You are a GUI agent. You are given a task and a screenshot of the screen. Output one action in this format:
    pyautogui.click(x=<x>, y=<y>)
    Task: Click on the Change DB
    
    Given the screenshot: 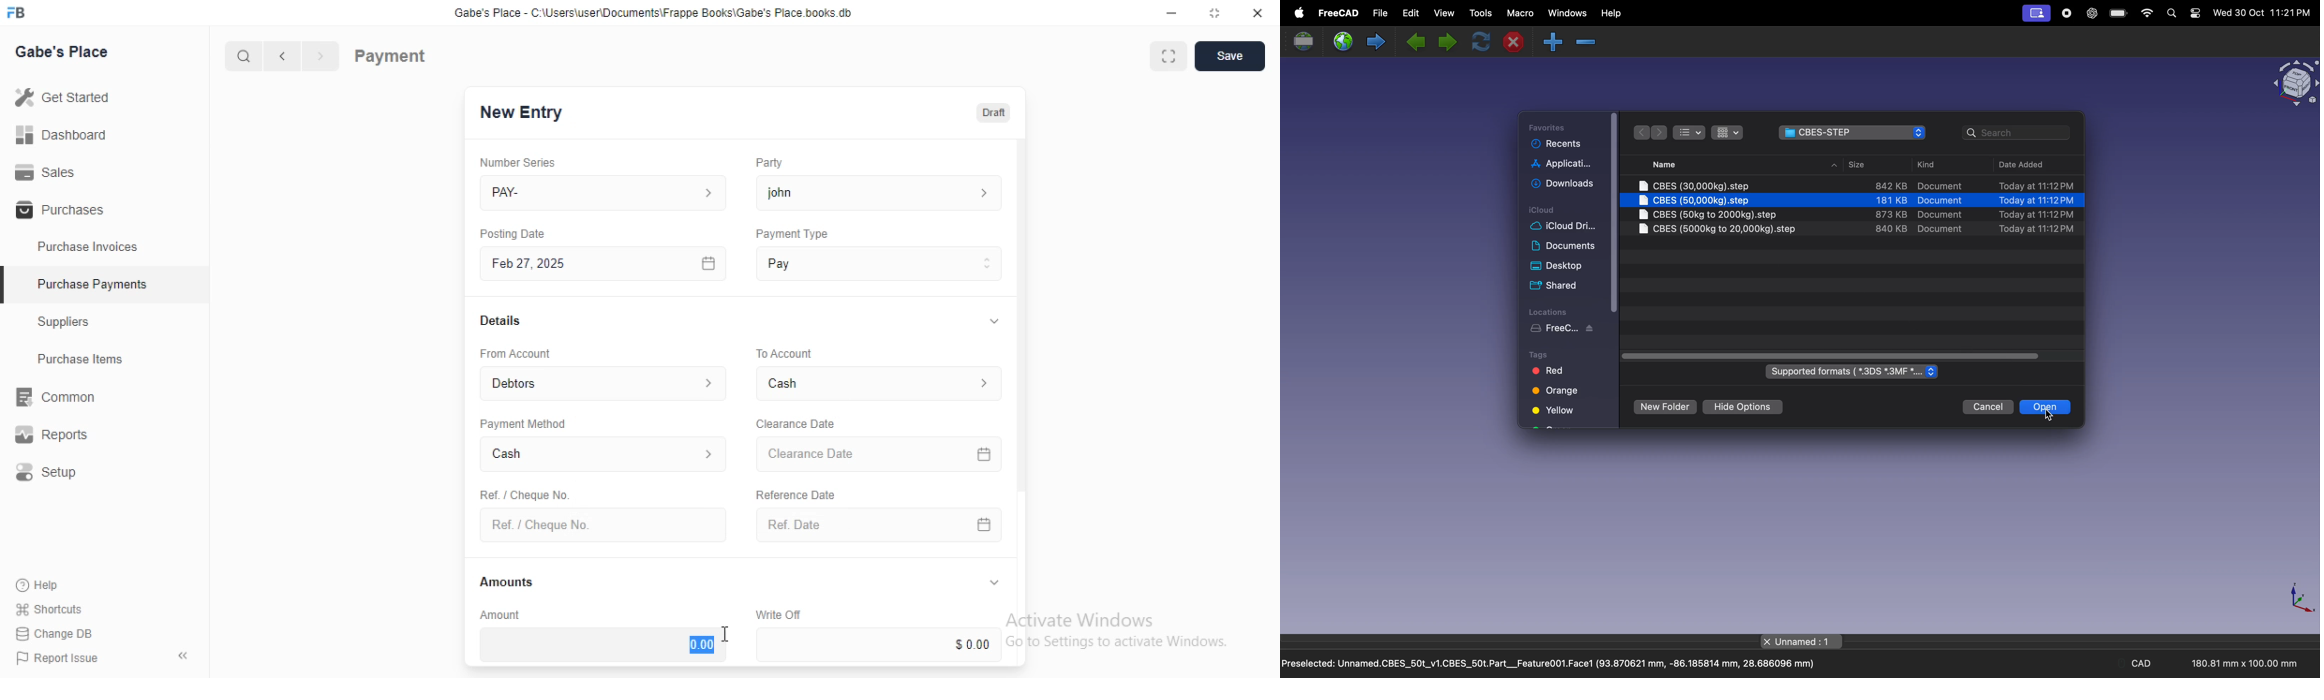 What is the action you would take?
    pyautogui.click(x=52, y=632)
    